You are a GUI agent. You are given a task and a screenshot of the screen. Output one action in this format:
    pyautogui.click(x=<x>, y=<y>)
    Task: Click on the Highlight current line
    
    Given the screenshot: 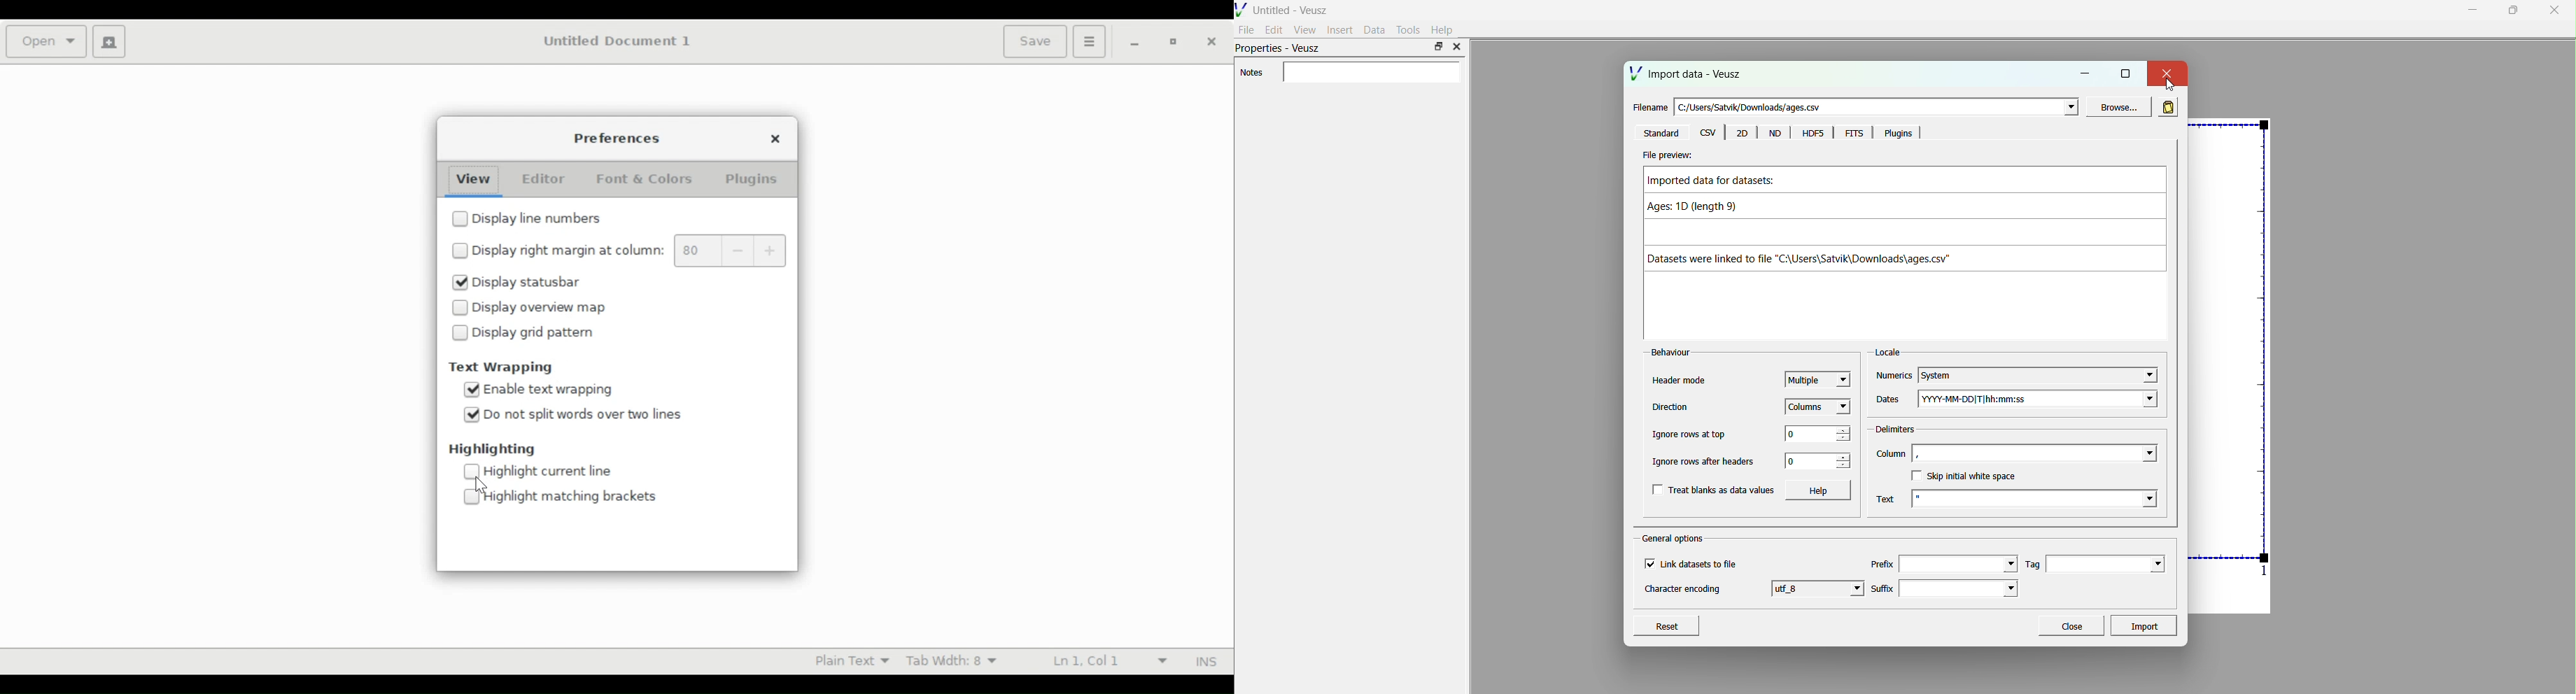 What is the action you would take?
    pyautogui.click(x=550, y=472)
    